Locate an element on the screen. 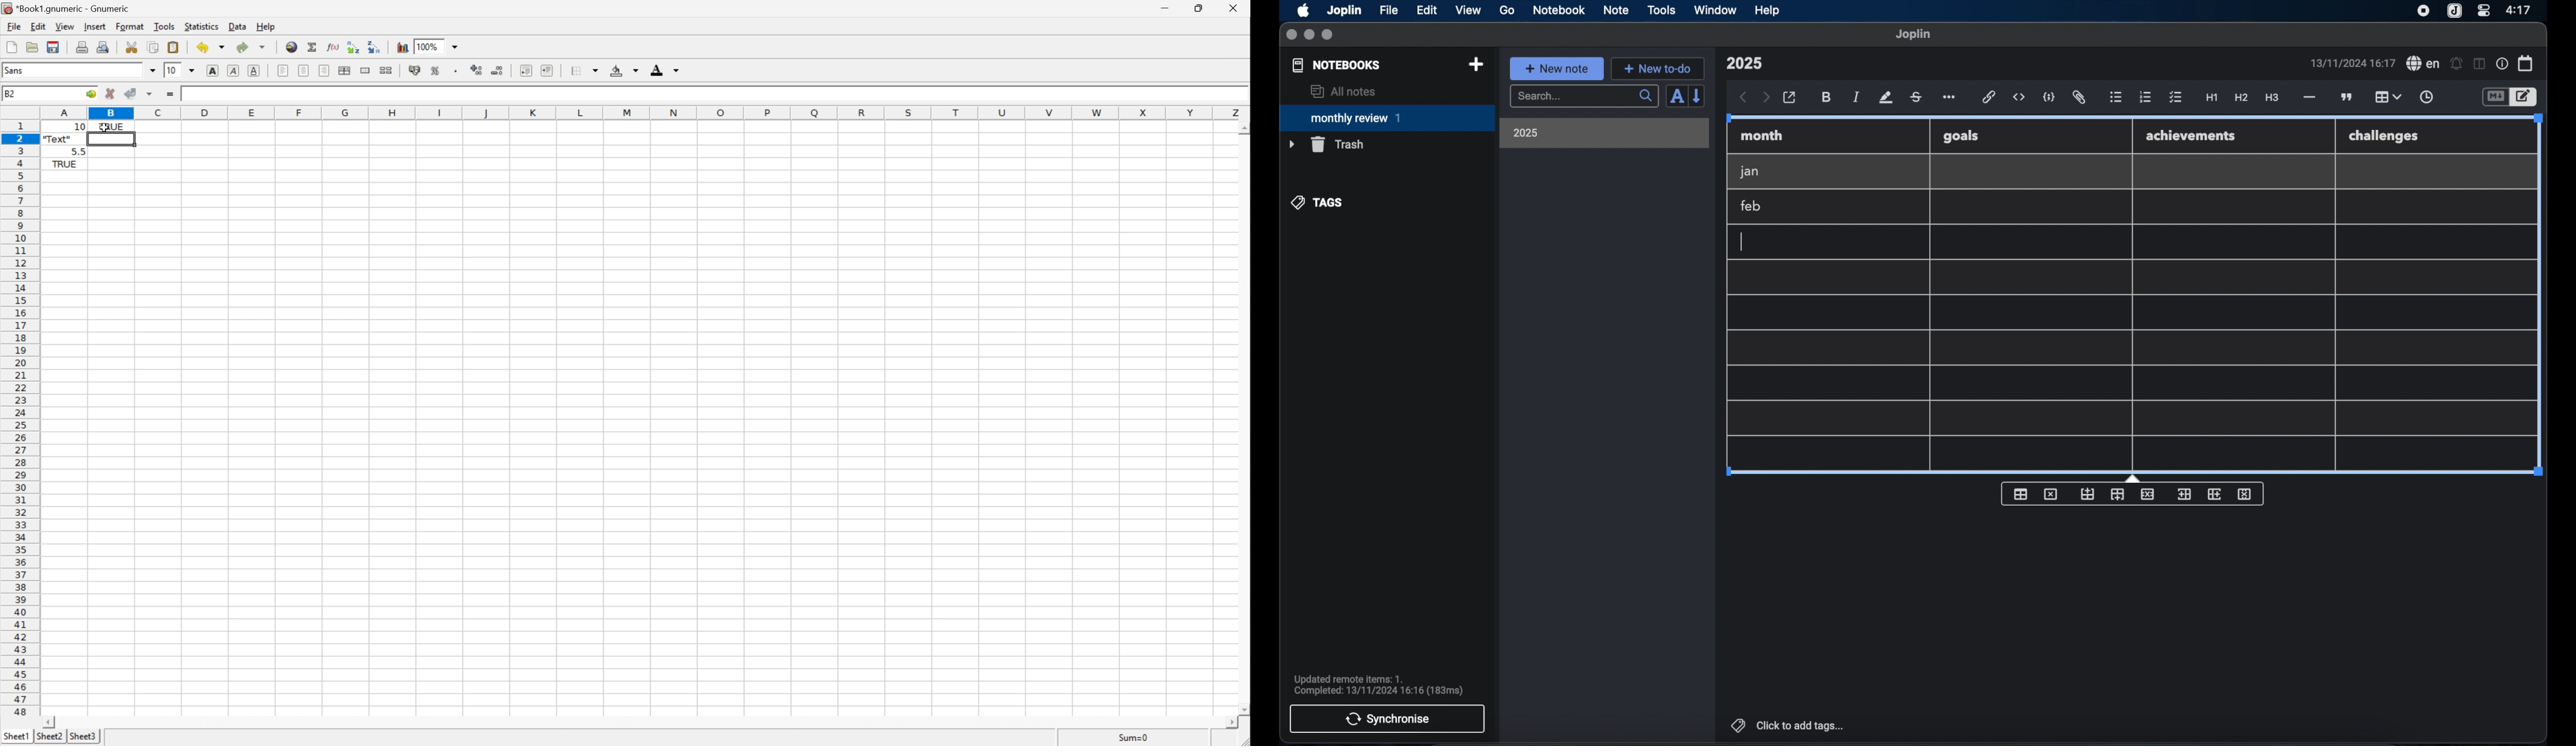 This screenshot has width=2576, height=756. minimize is located at coordinates (1309, 35).